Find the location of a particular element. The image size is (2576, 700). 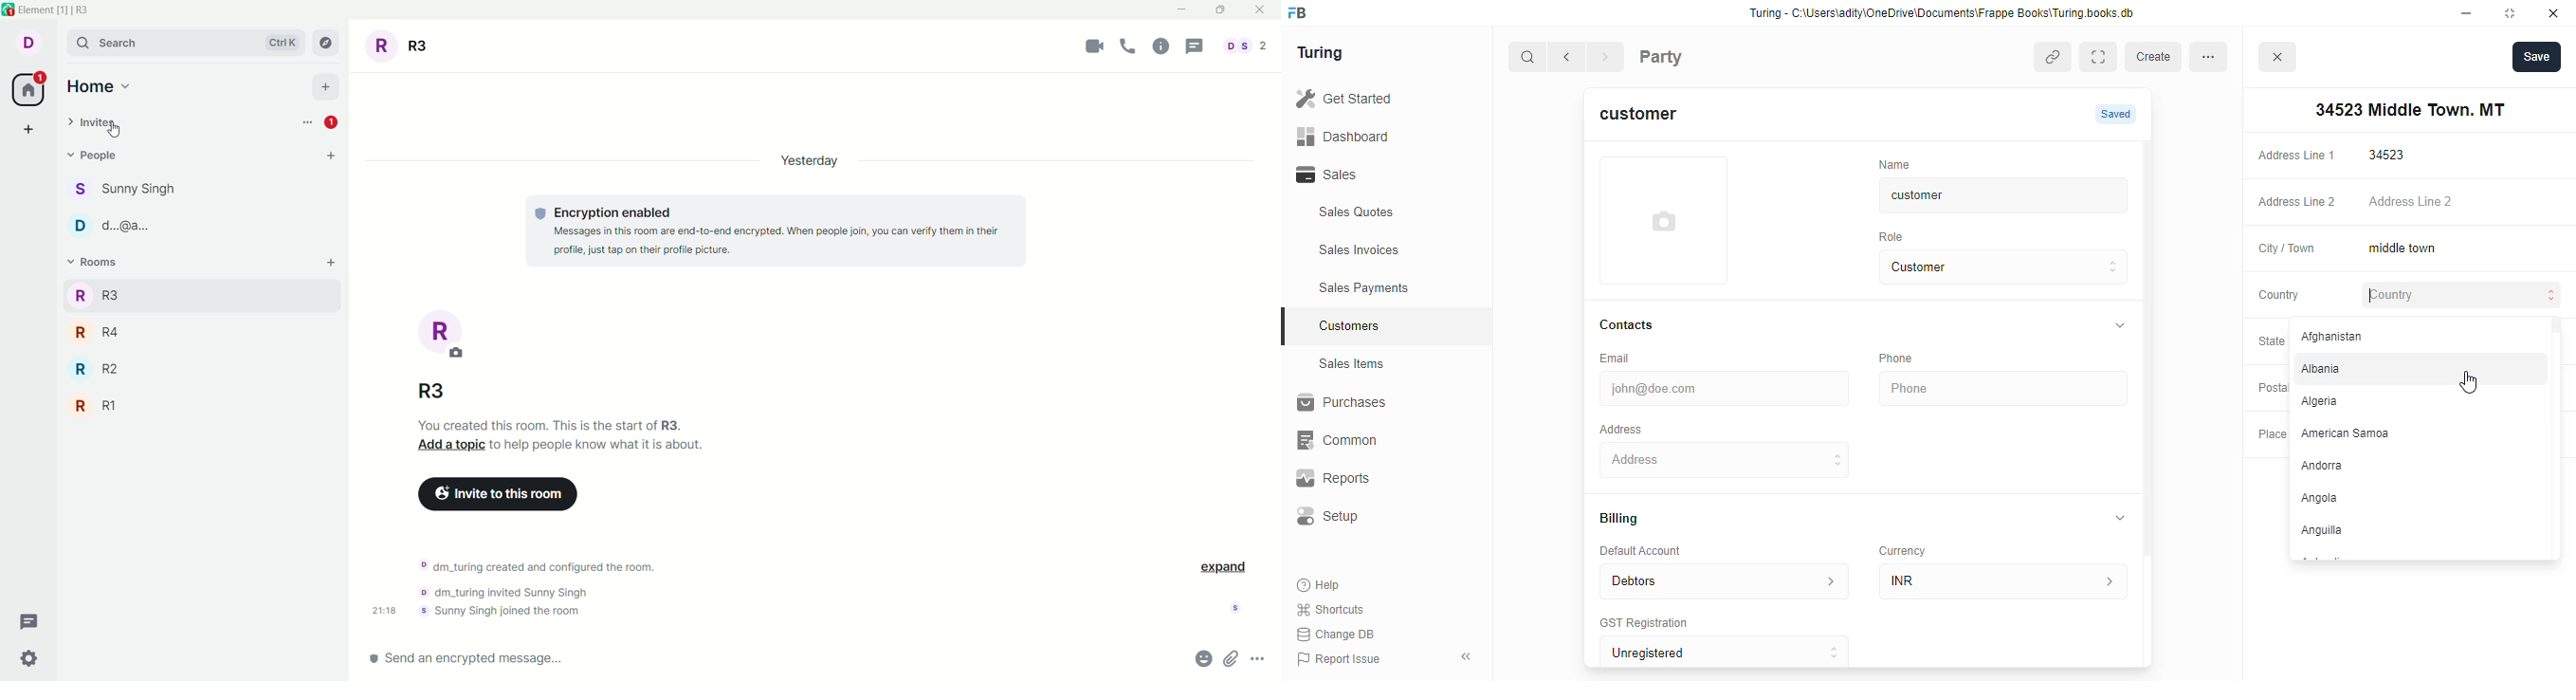

Albania is located at coordinates (2414, 370).